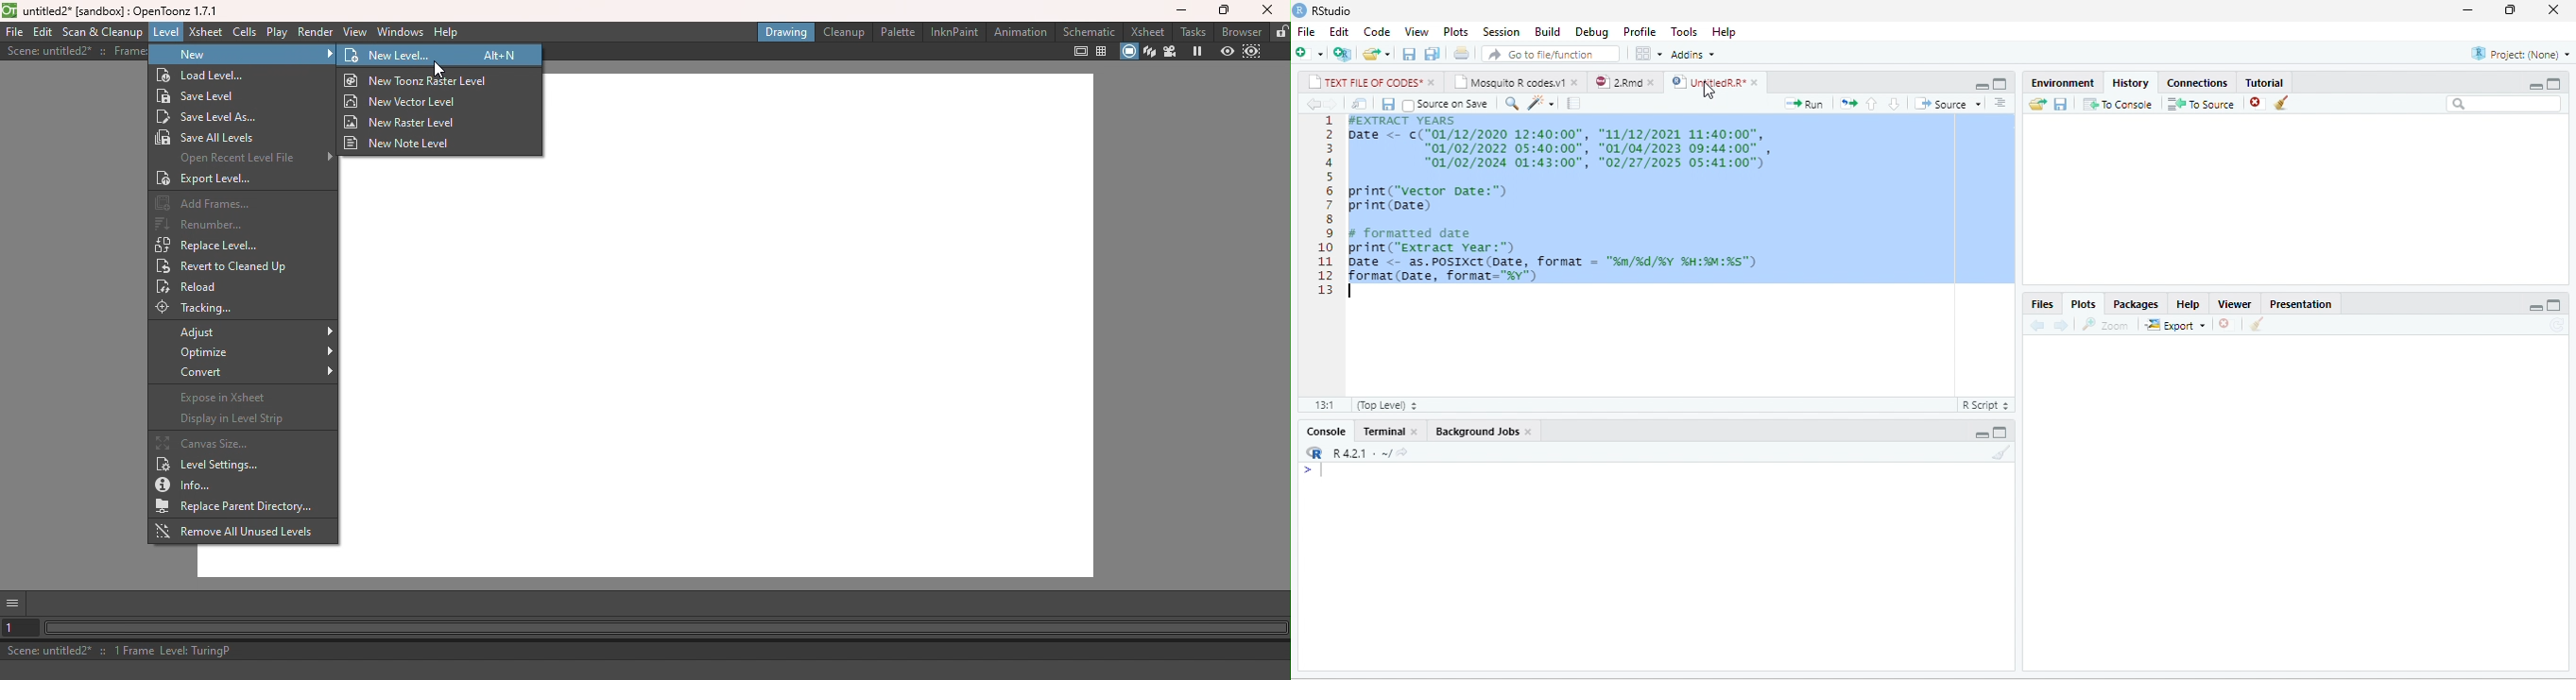 The image size is (2576, 700). Describe the element at coordinates (2229, 324) in the screenshot. I see `close file` at that location.